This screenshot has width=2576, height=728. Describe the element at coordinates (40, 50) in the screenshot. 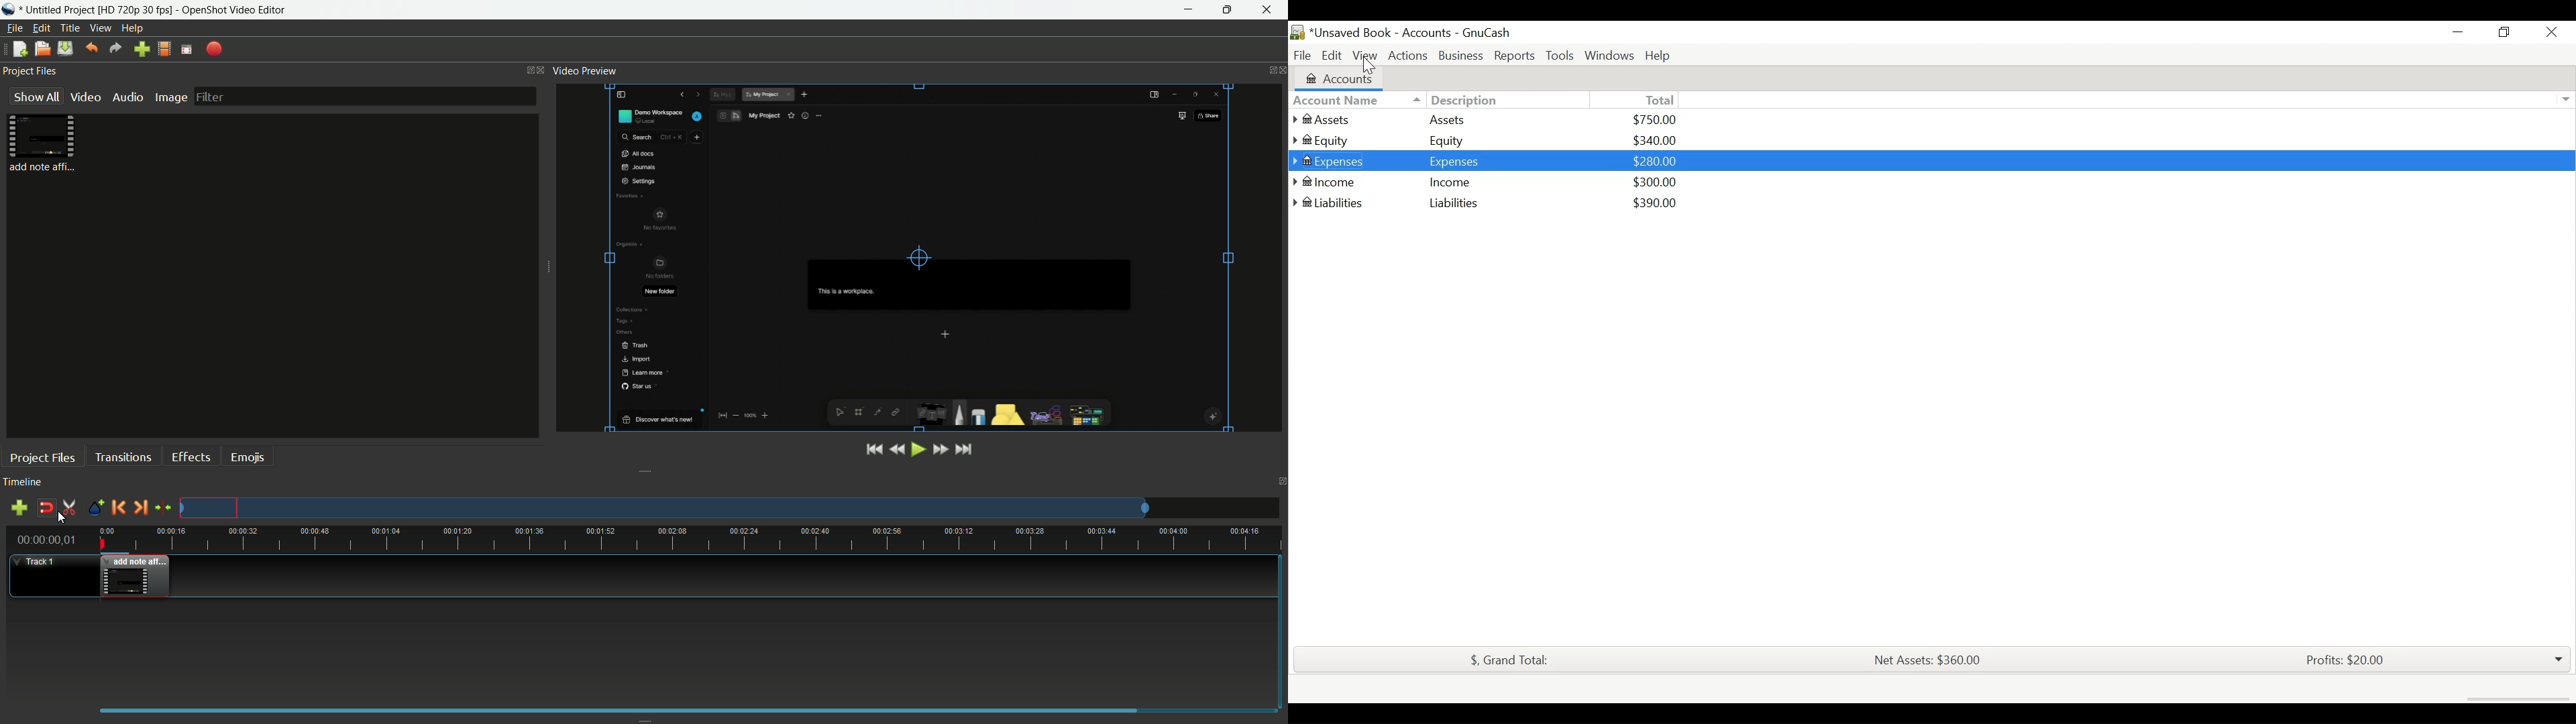

I see `open file` at that location.